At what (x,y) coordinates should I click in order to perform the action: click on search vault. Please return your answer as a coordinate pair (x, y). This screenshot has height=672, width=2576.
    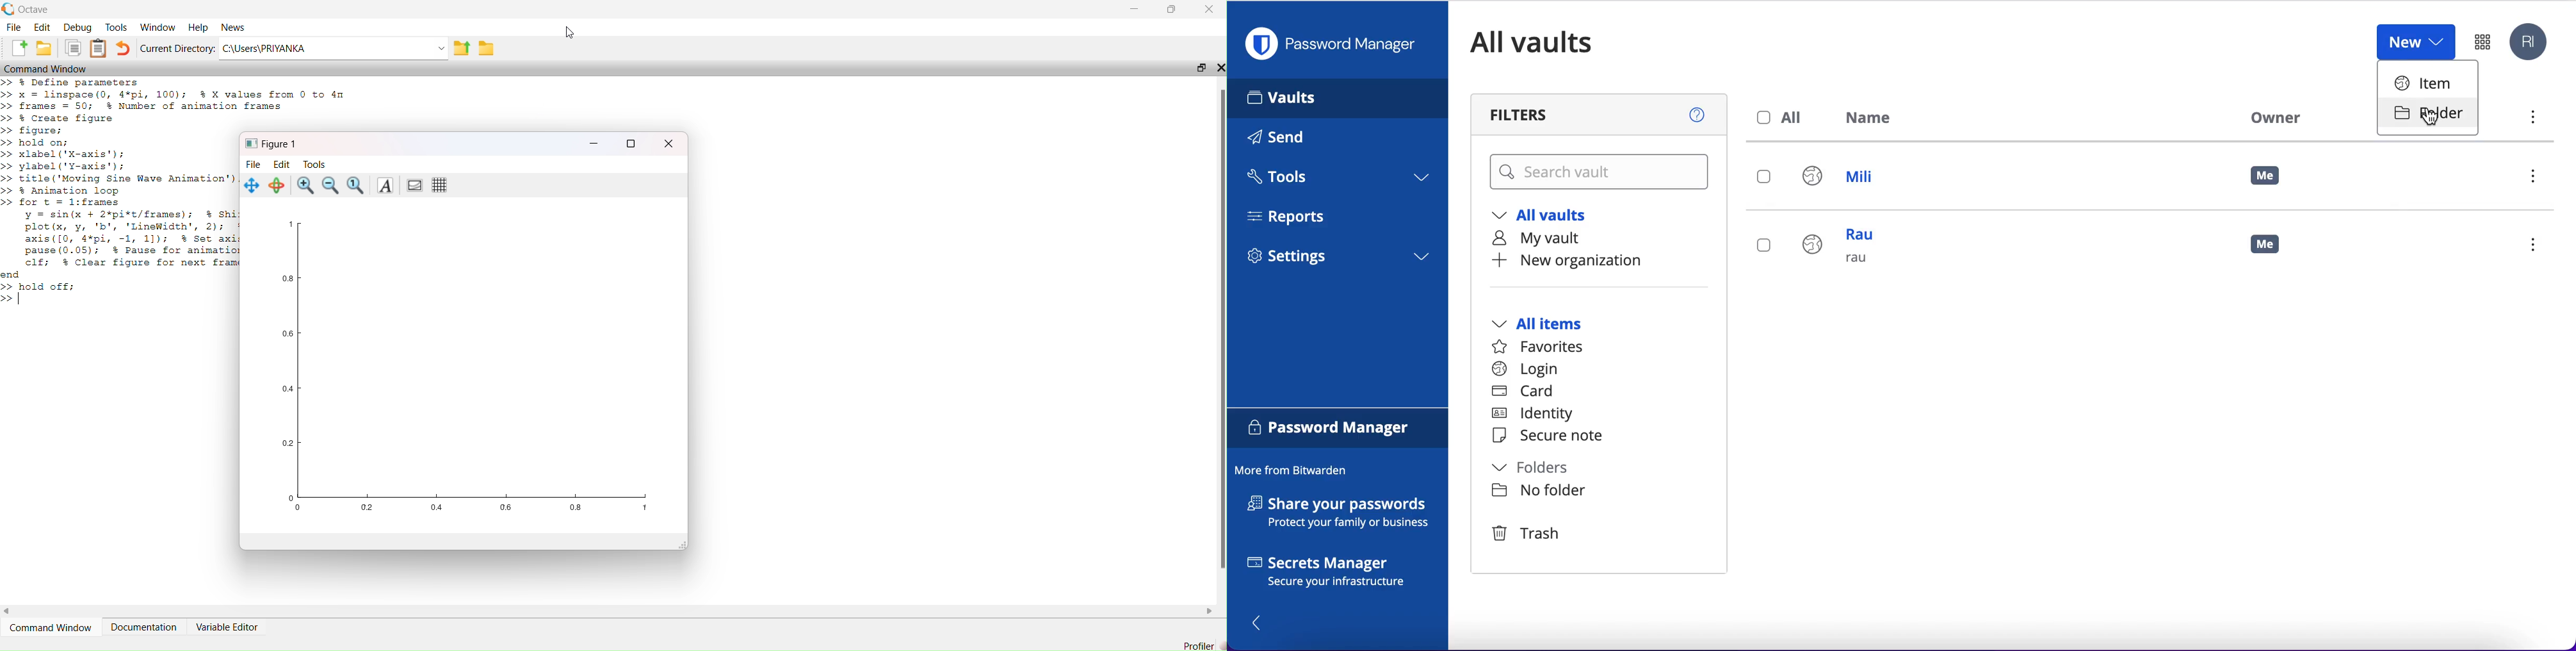
    Looking at the image, I should click on (1601, 173).